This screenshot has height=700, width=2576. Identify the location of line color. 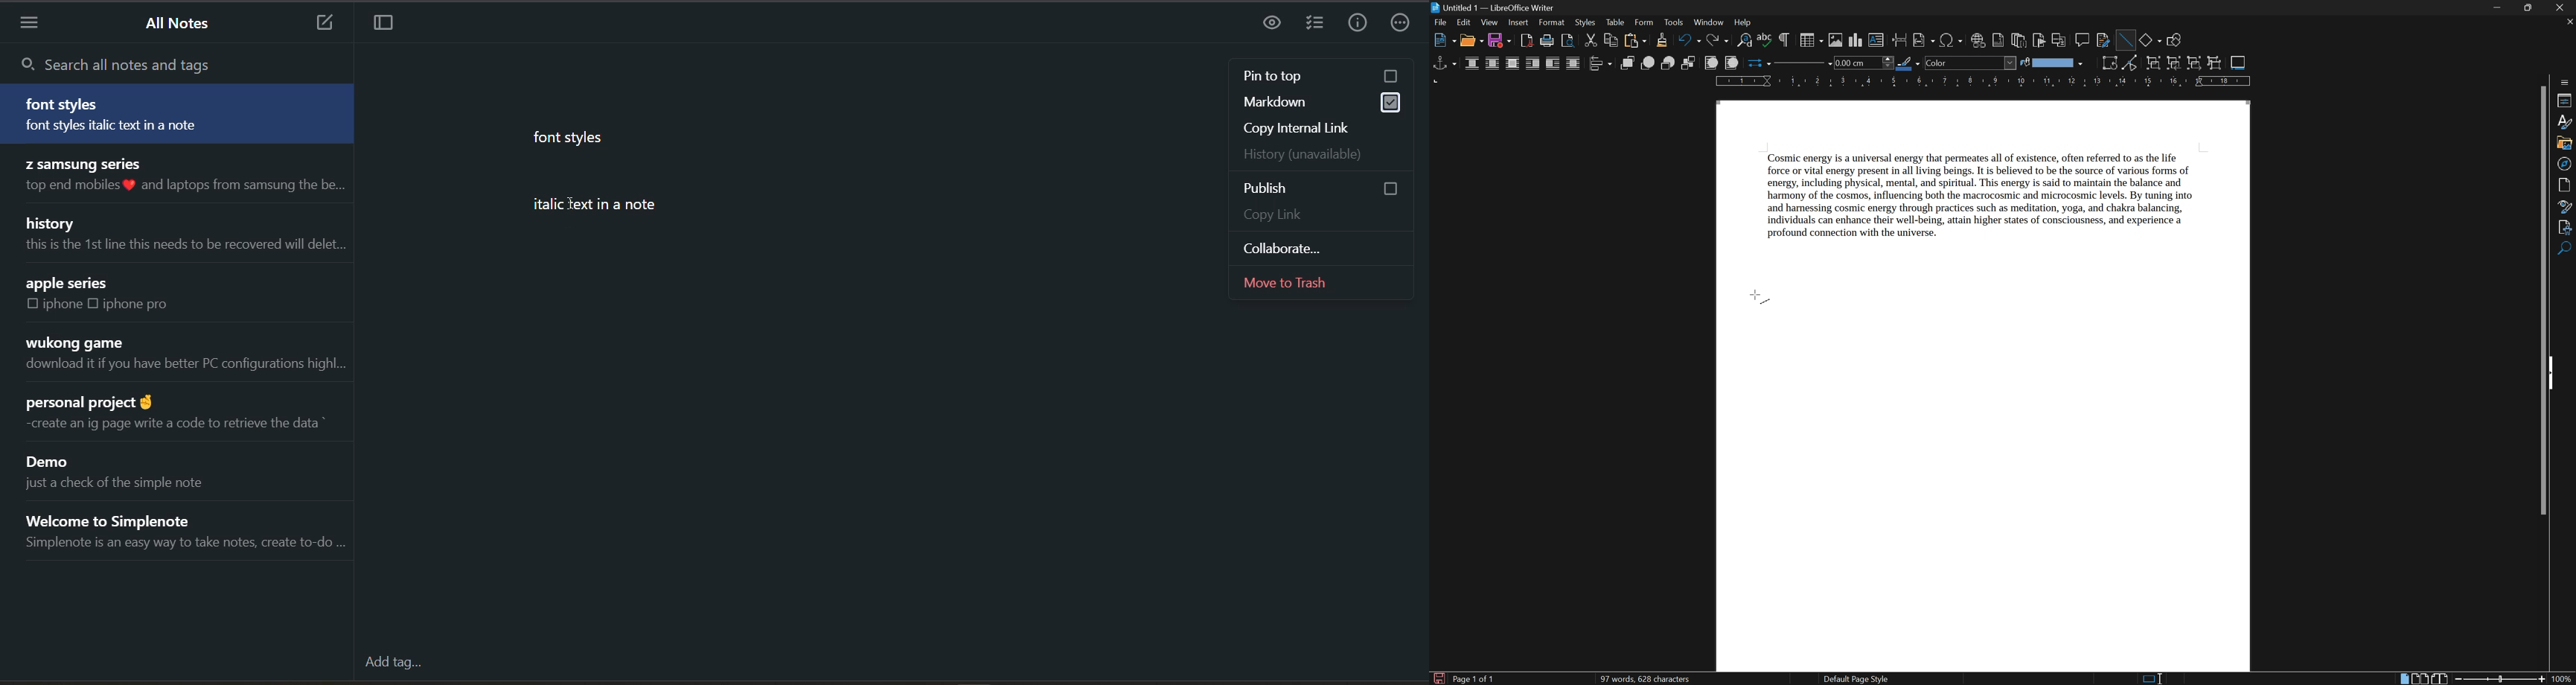
(1909, 63).